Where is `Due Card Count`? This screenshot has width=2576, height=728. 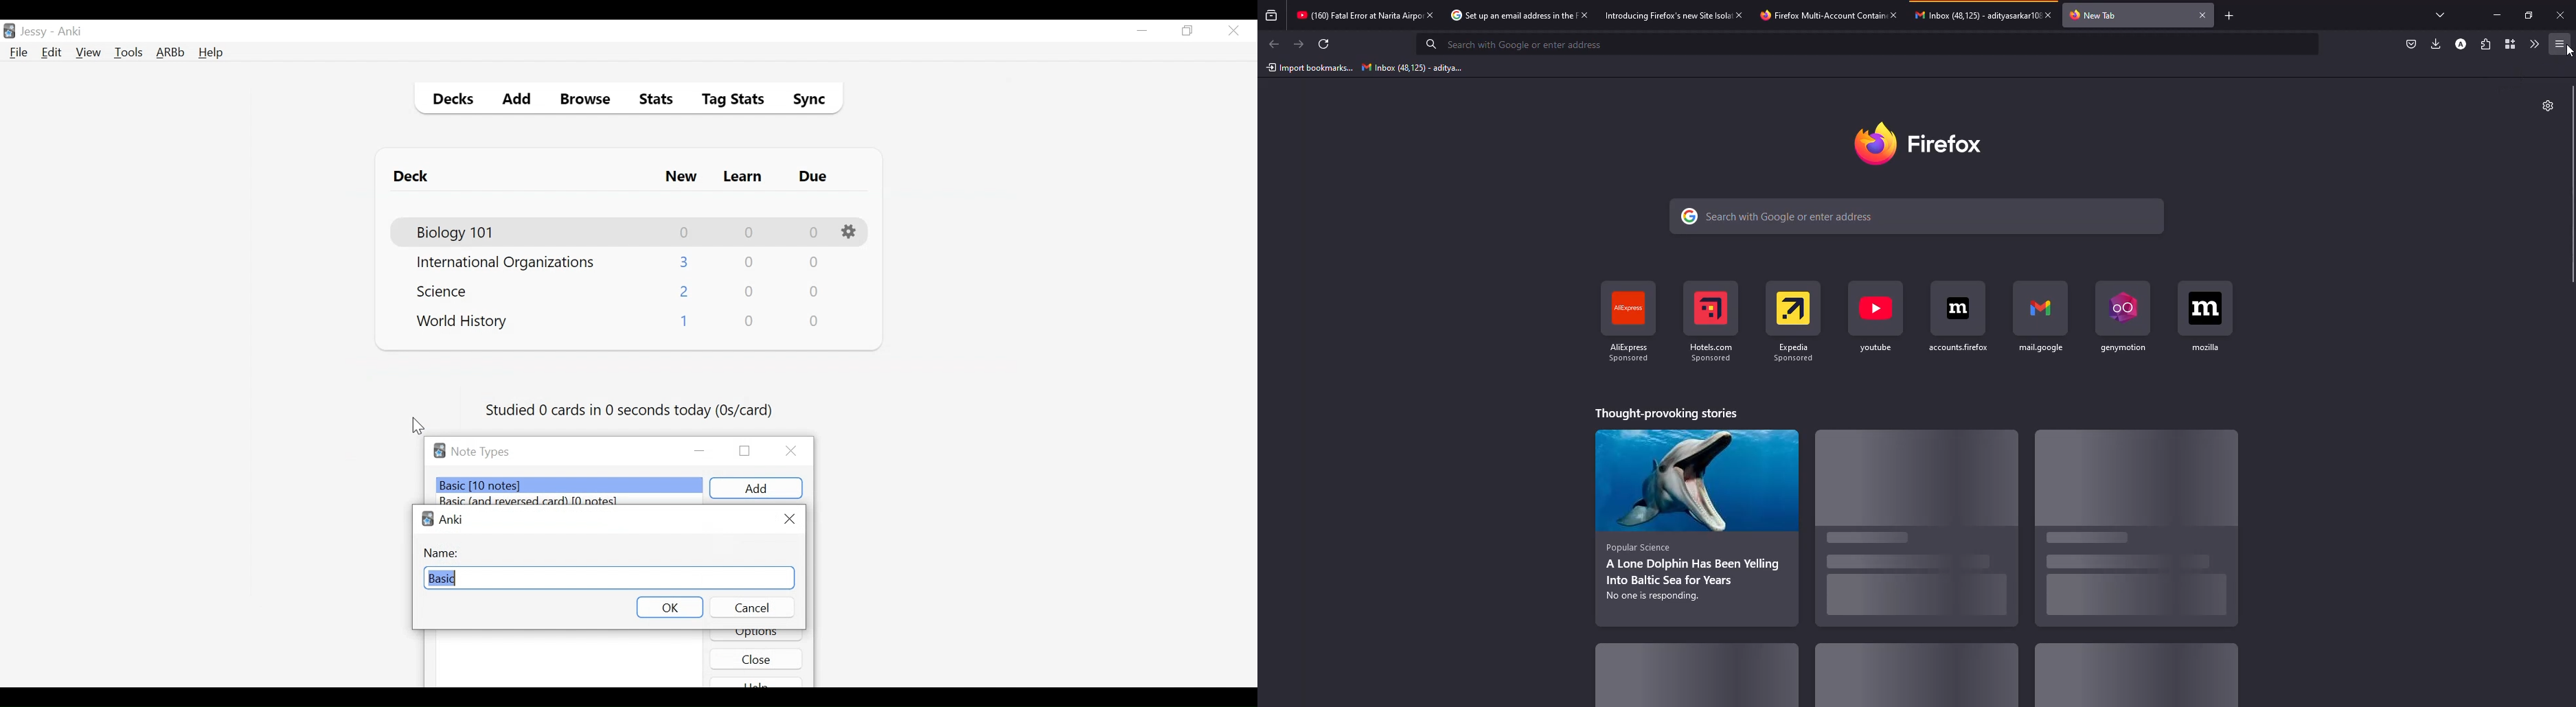
Due Card Count is located at coordinates (814, 233).